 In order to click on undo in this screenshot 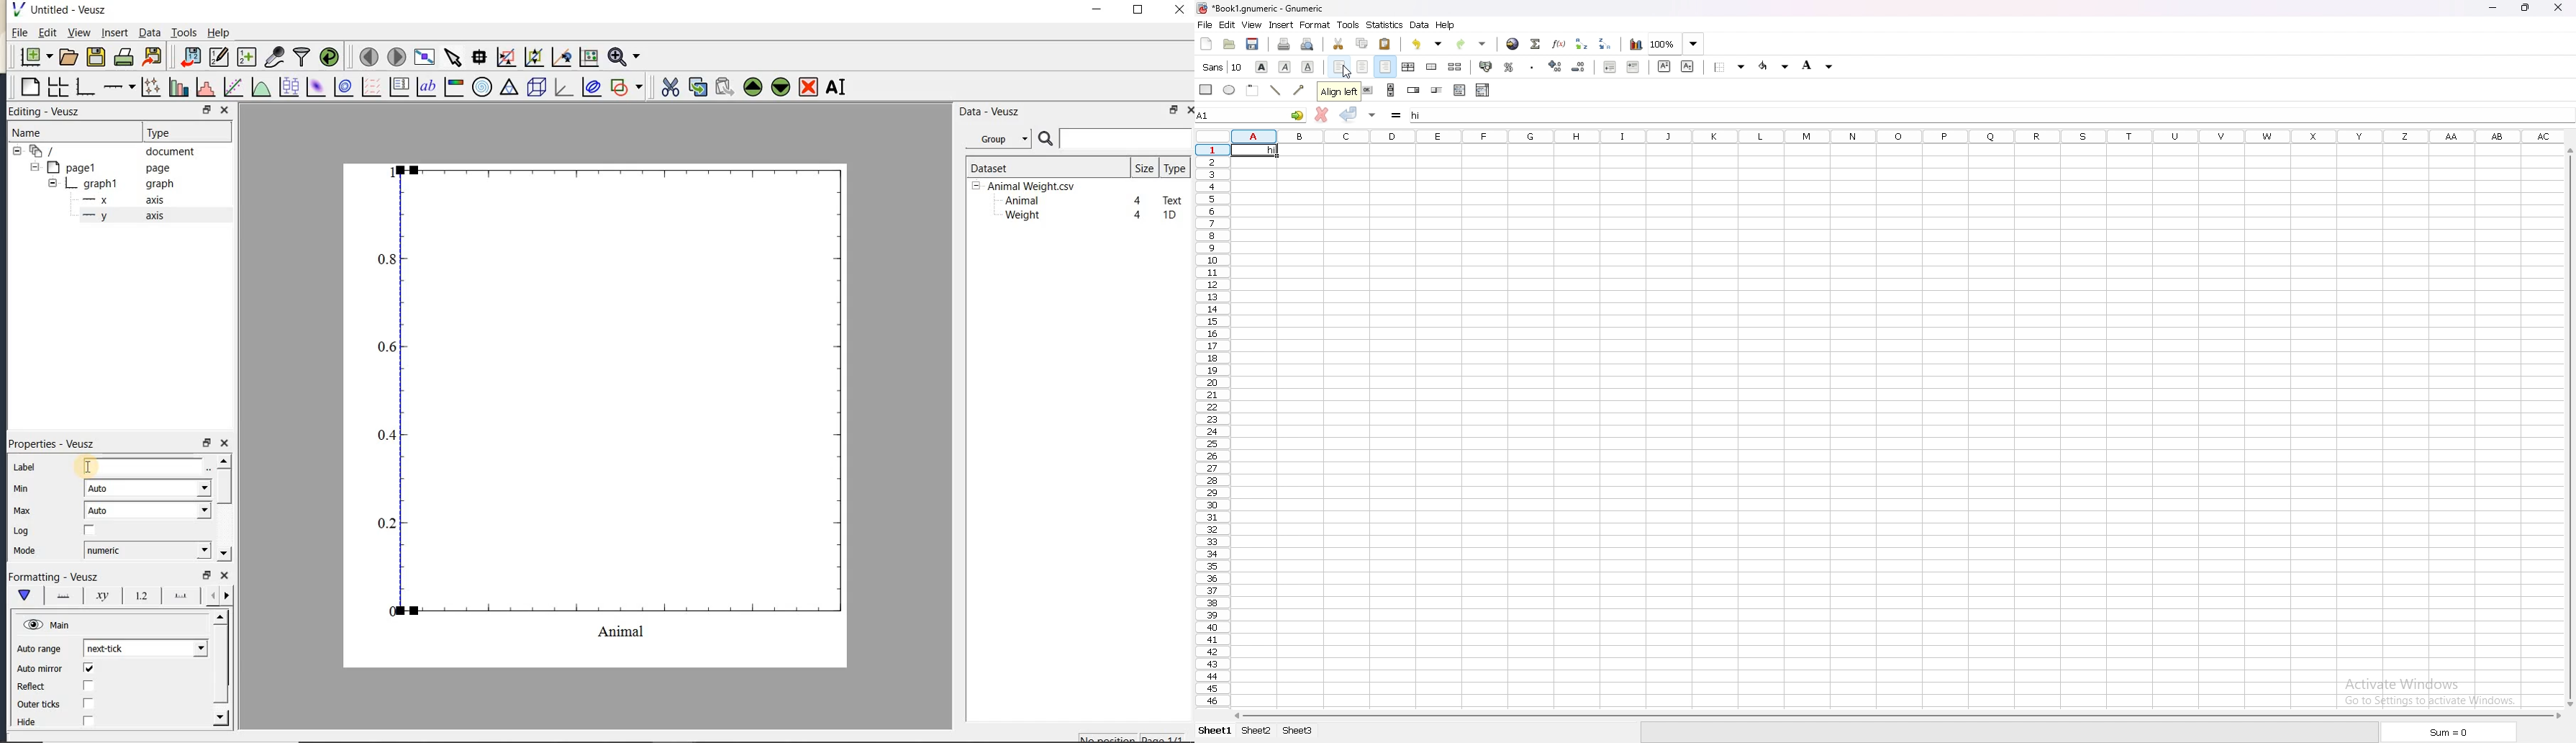, I will do `click(1427, 44)`.